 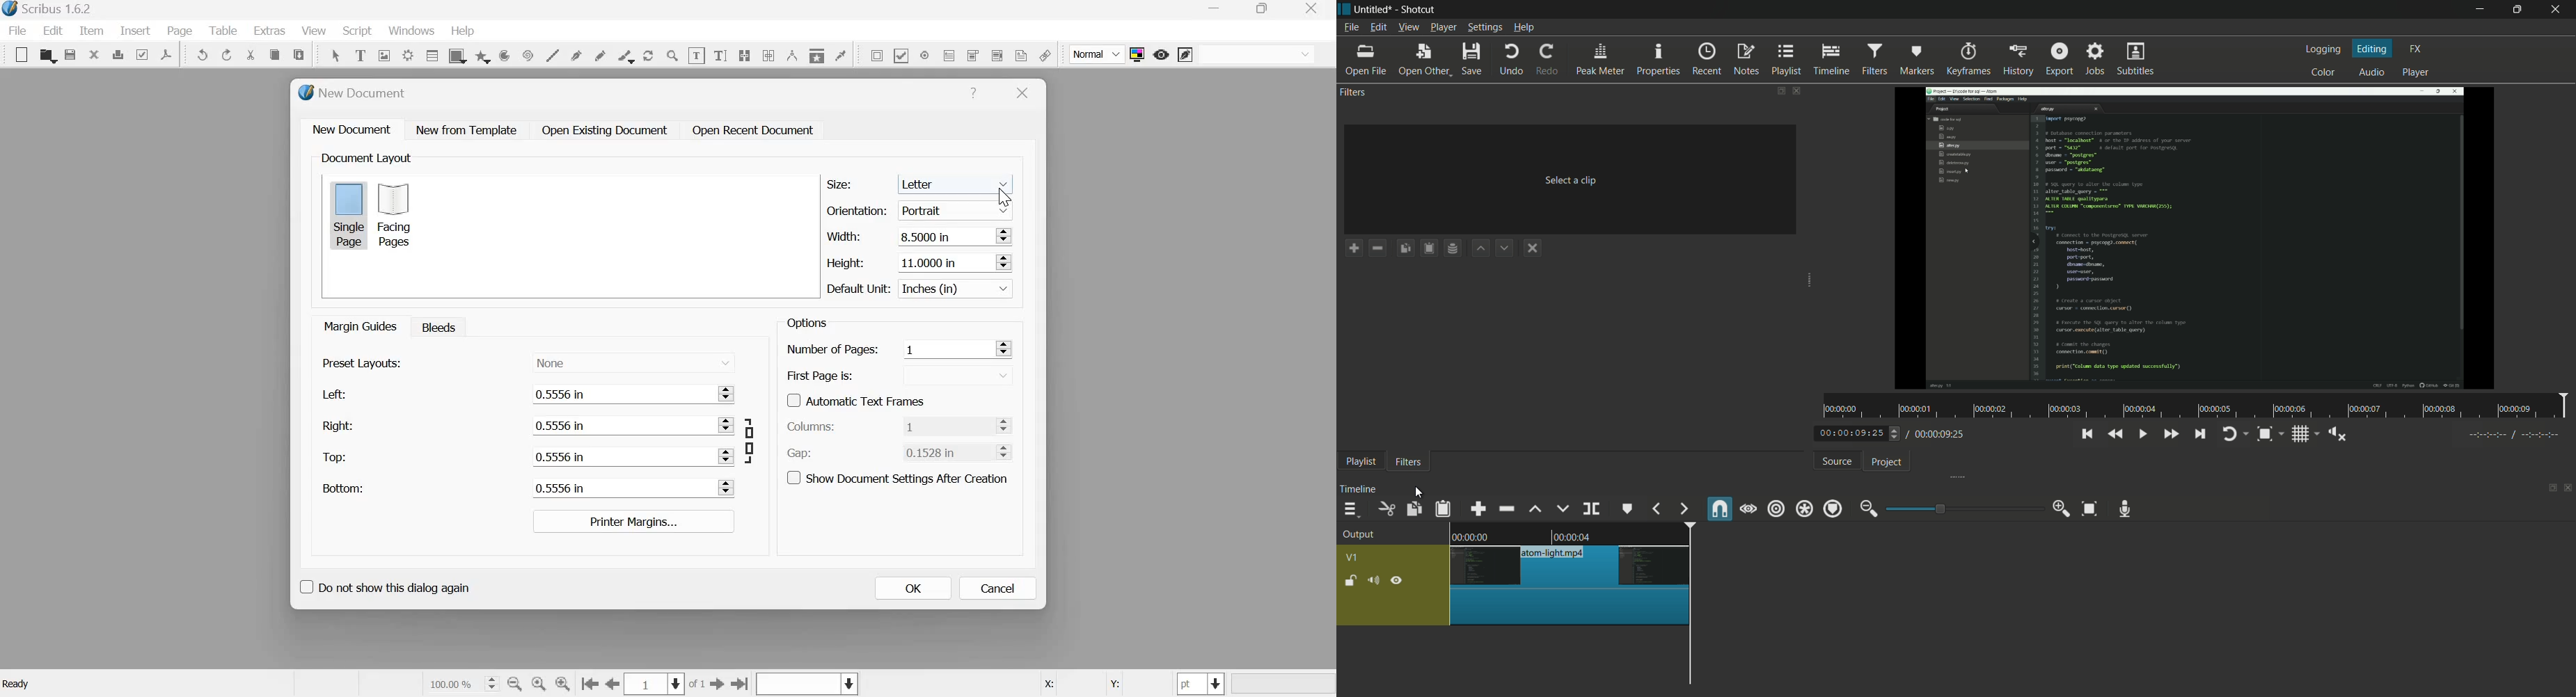 I want to click on preview mode, so click(x=1161, y=54).